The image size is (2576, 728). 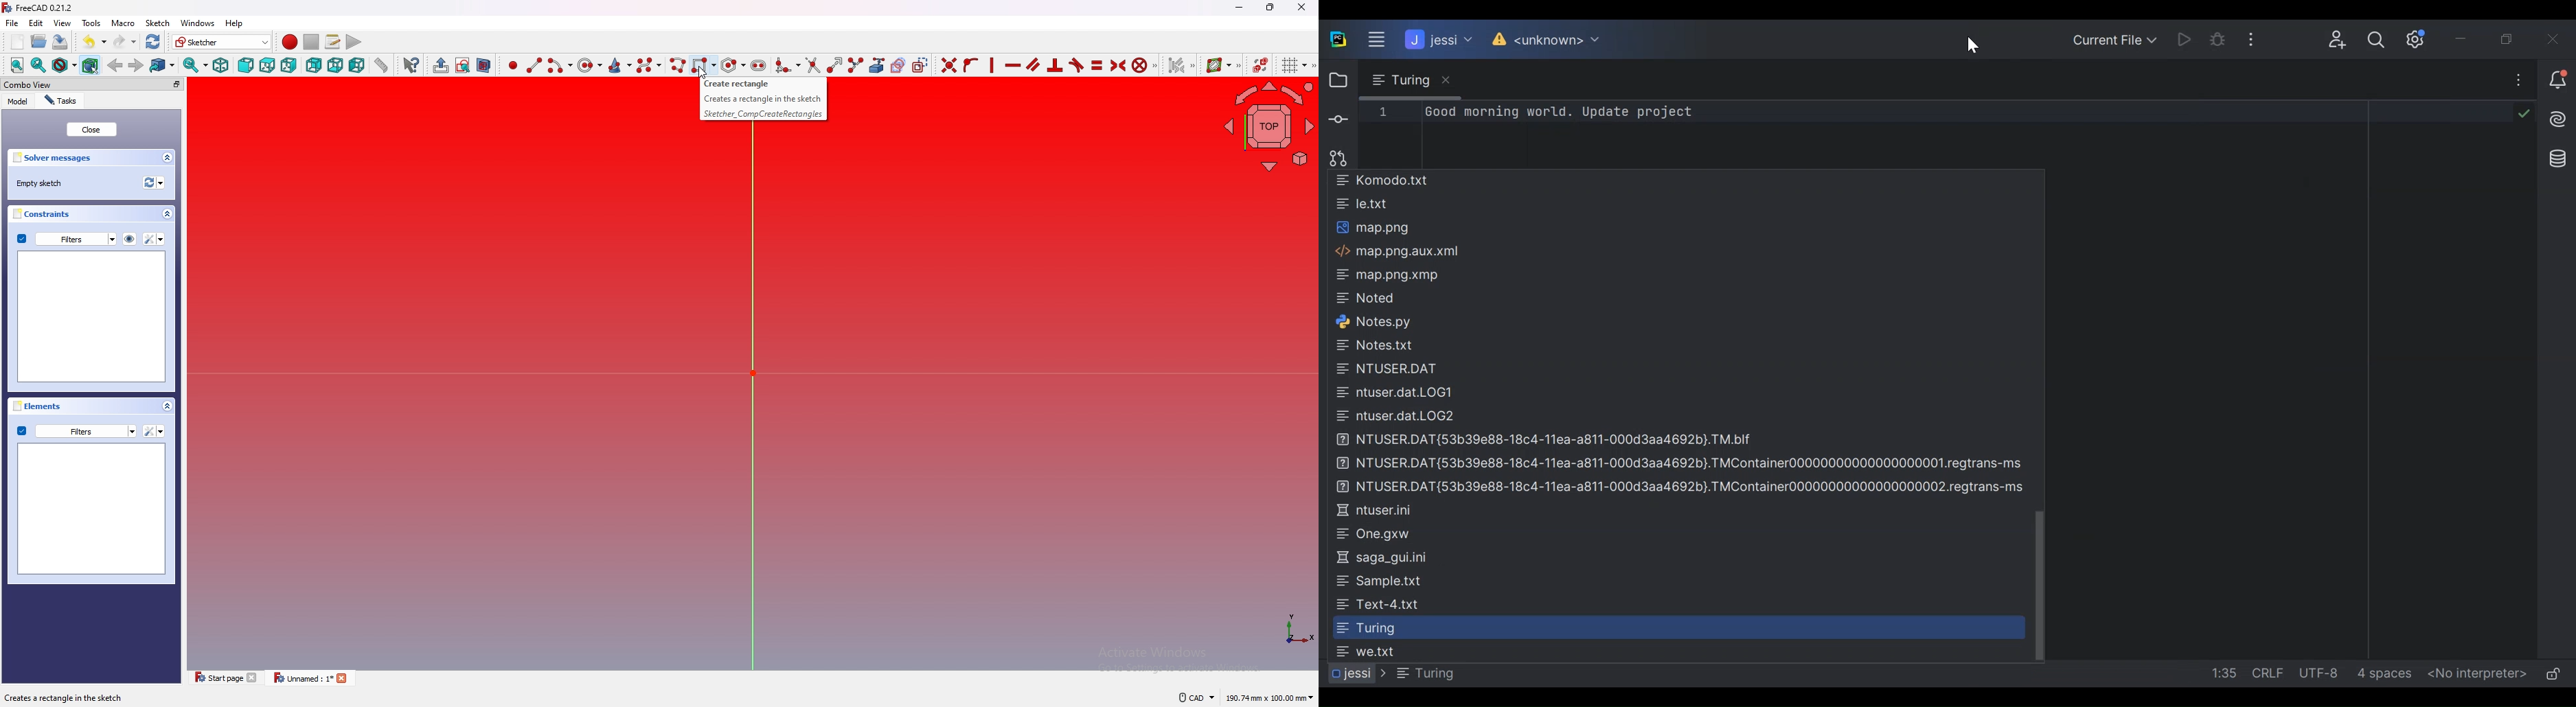 What do you see at coordinates (333, 42) in the screenshot?
I see `macros` at bounding box center [333, 42].